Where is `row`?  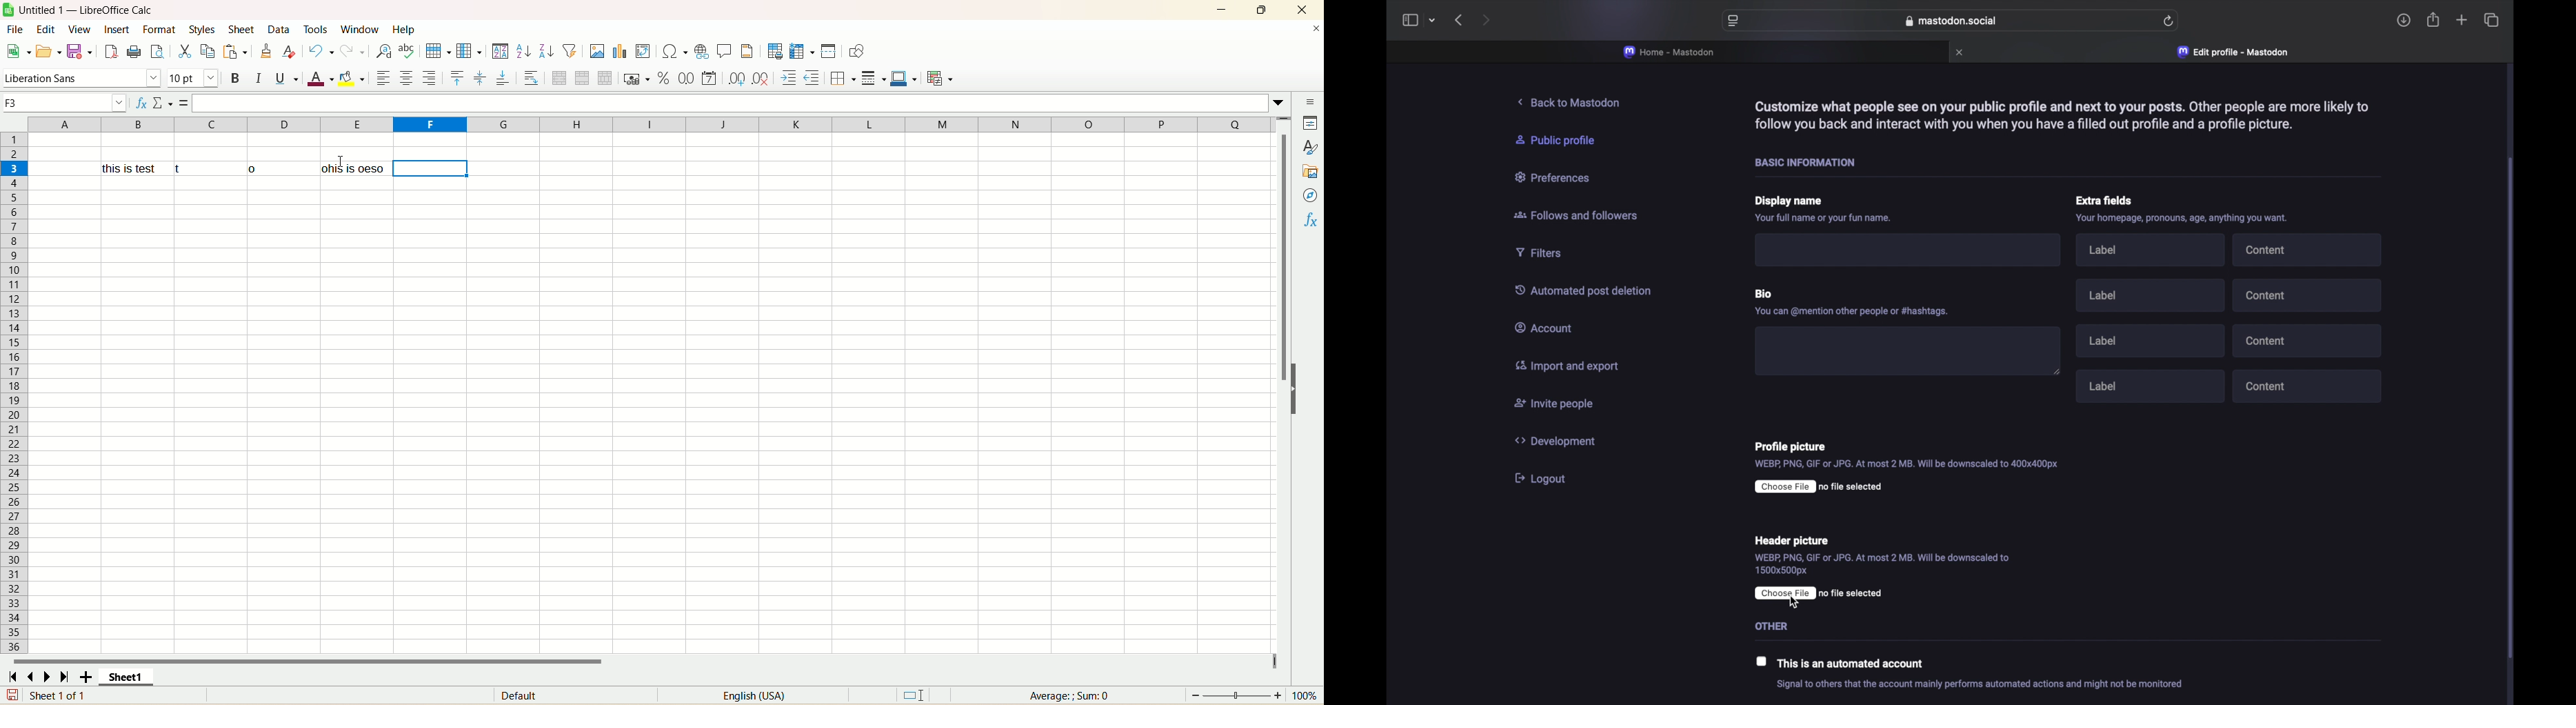 row is located at coordinates (12, 390).